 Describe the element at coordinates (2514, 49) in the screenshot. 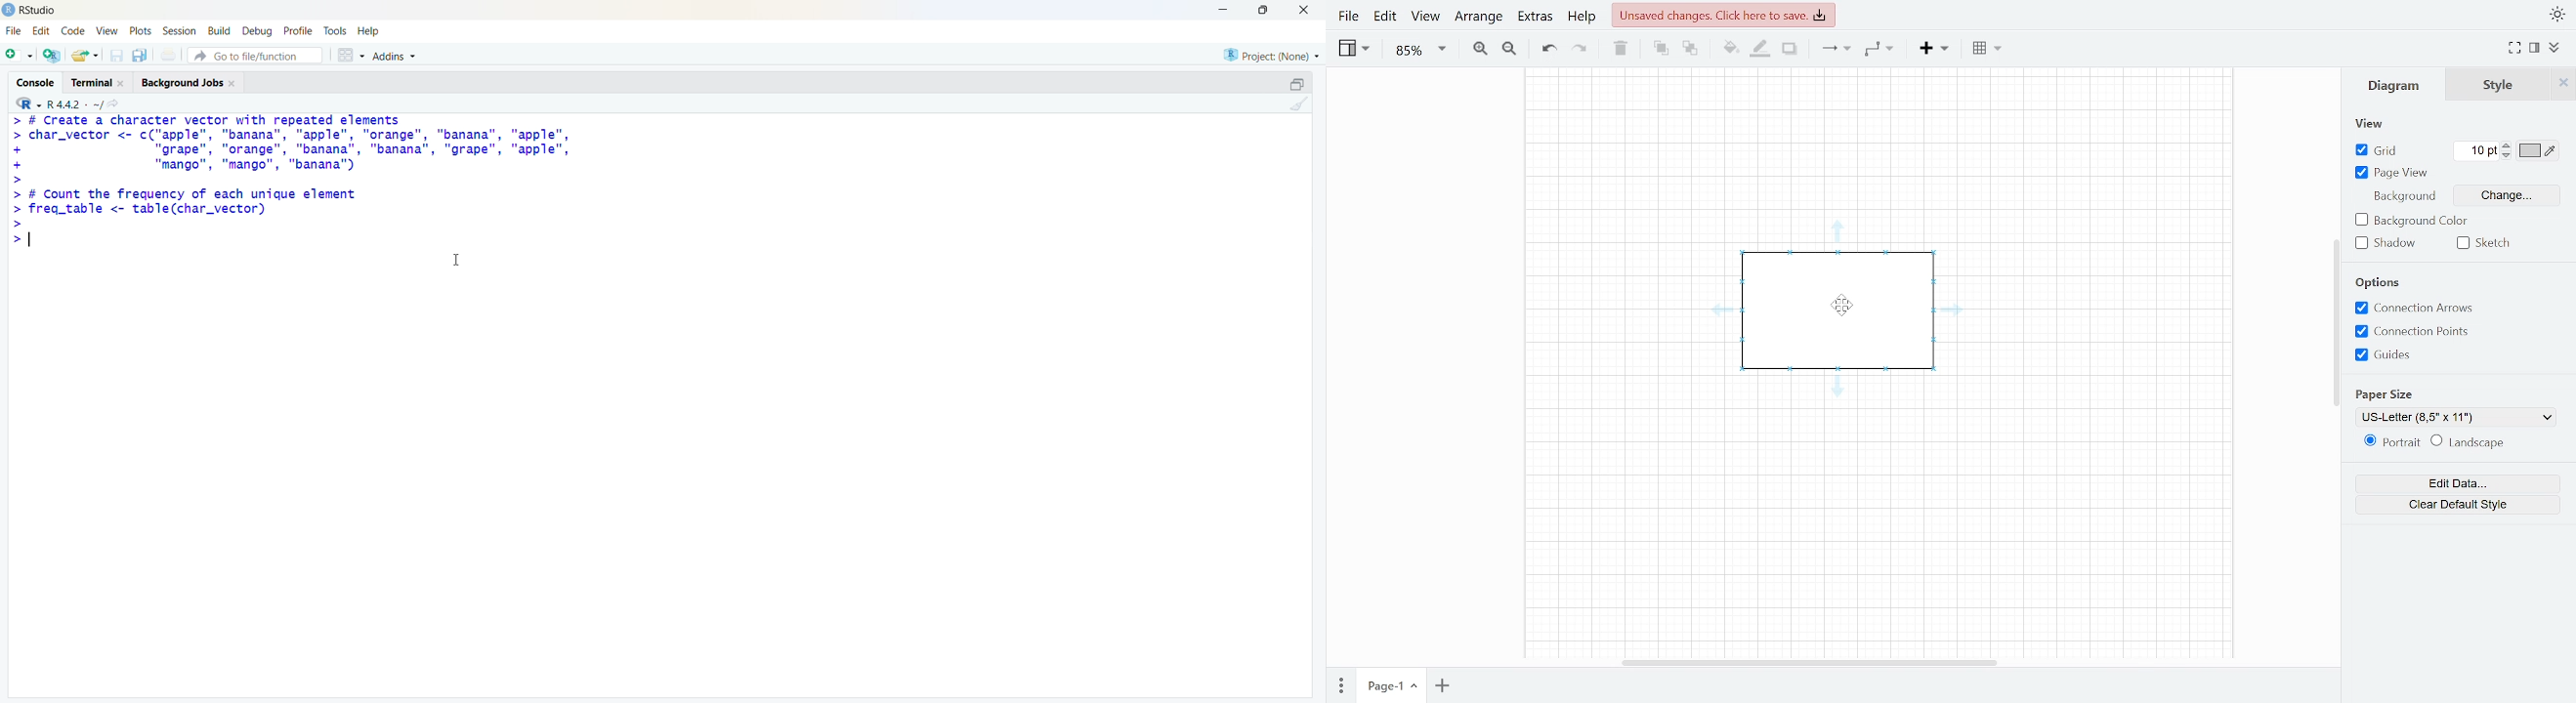

I see `Fullscreen` at that location.